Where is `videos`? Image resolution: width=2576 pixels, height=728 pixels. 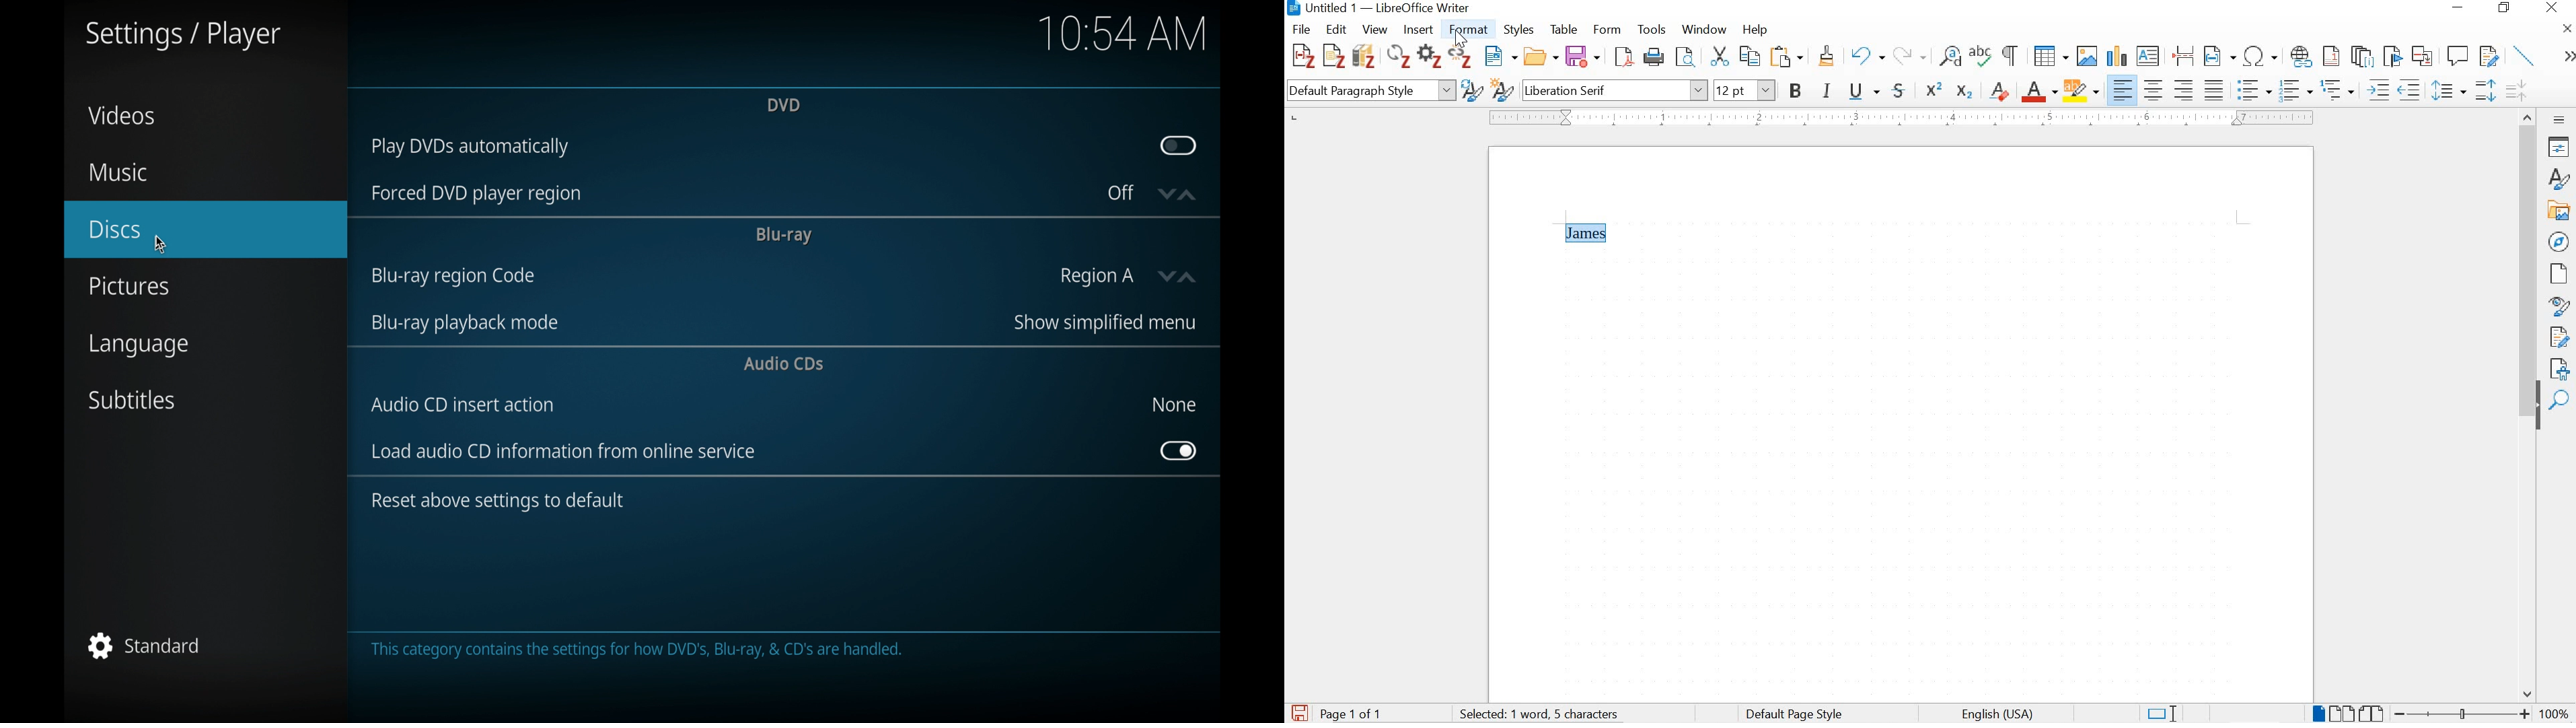
videos is located at coordinates (122, 115).